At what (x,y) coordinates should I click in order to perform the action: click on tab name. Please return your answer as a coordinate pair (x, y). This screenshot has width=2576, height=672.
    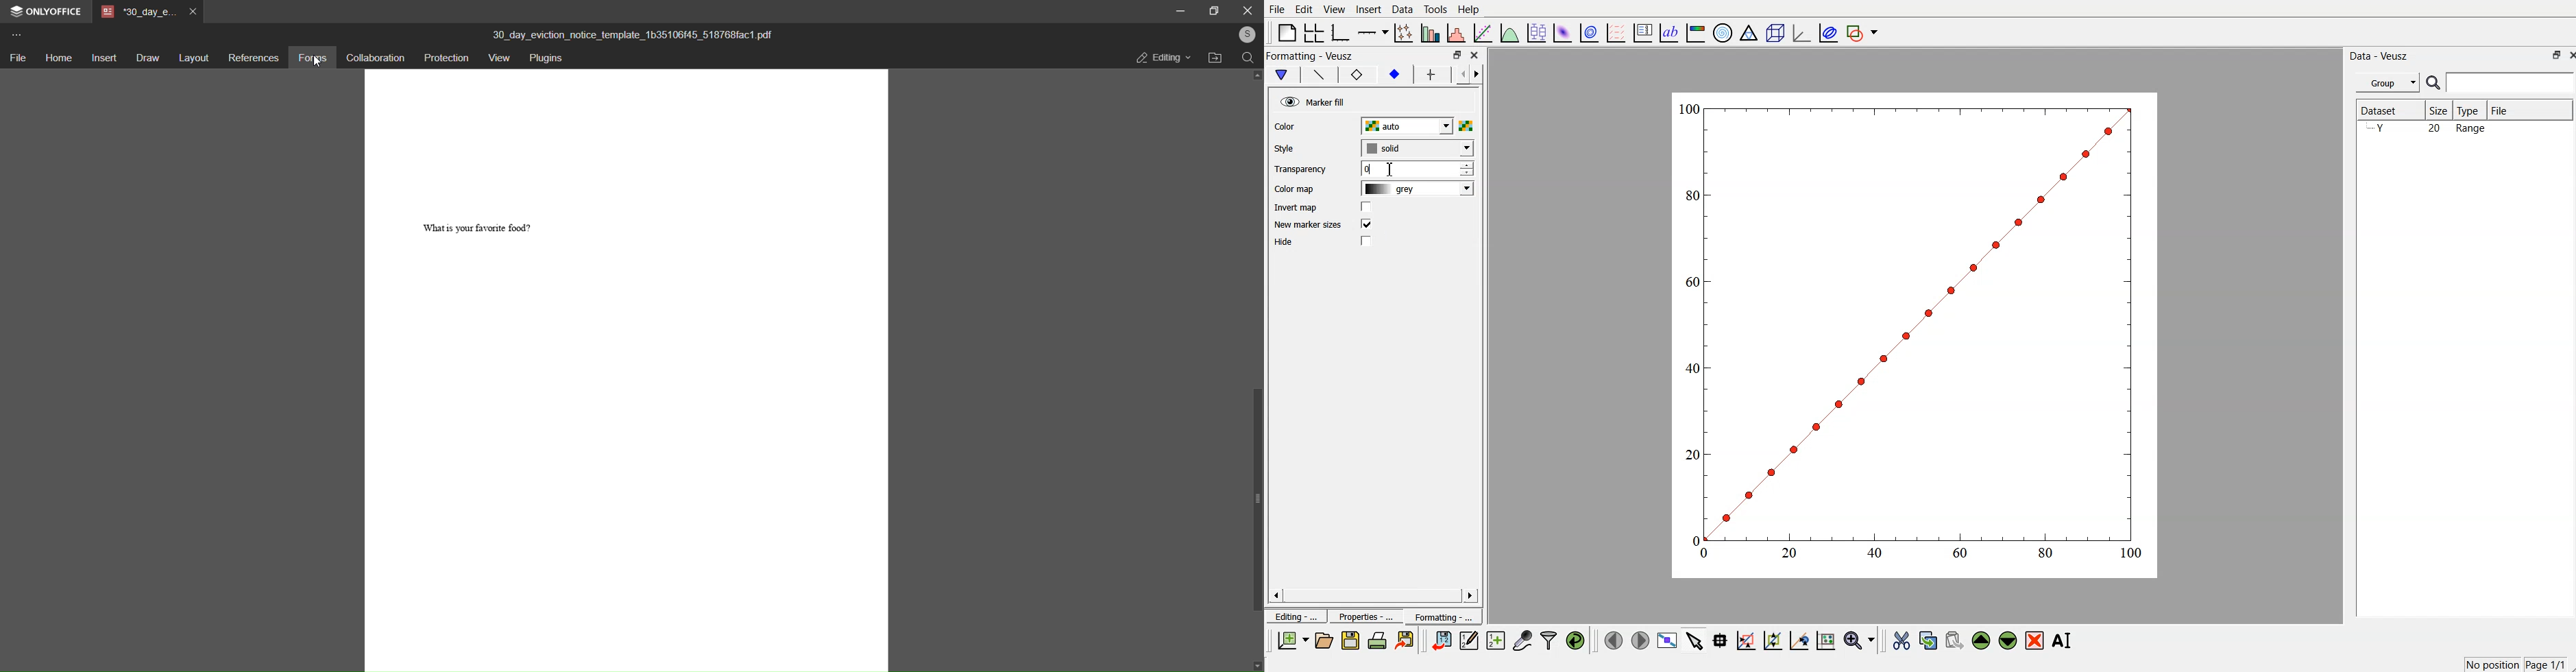
    Looking at the image, I should click on (137, 13).